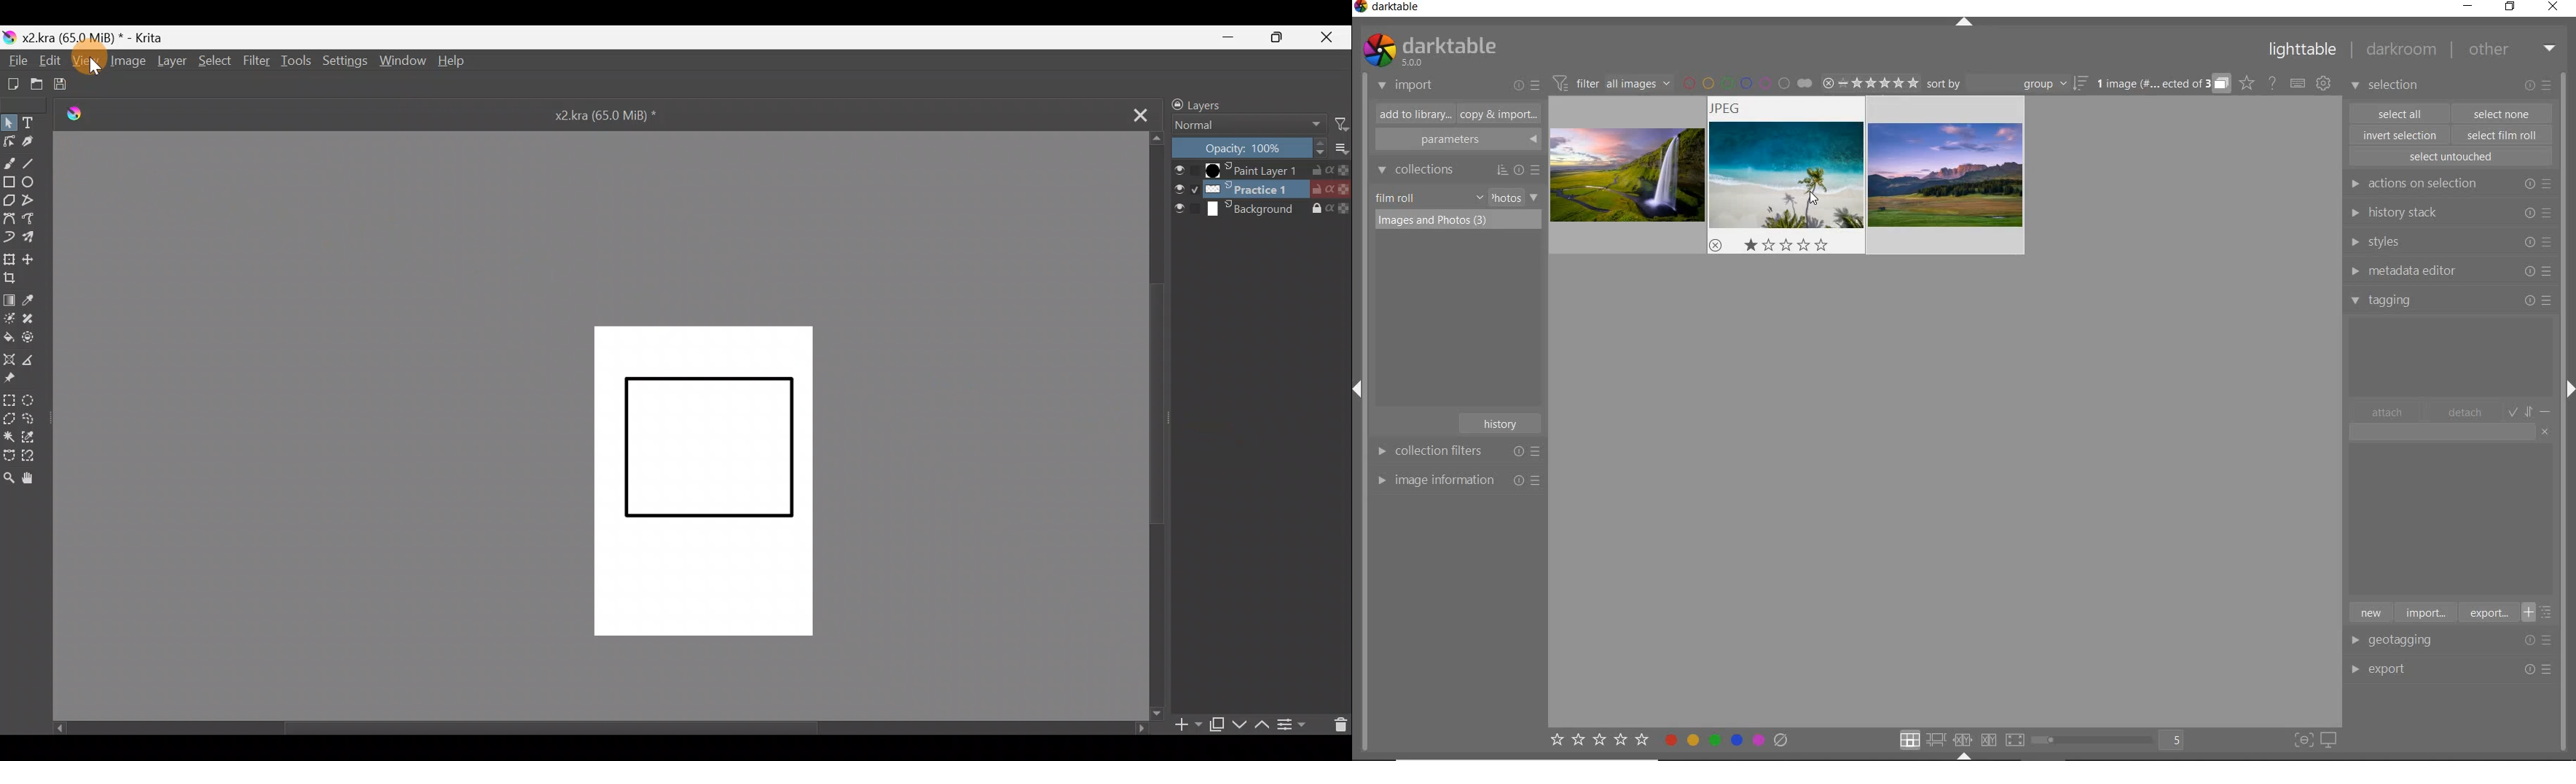 The height and width of the screenshot is (784, 2576). Describe the element at coordinates (1239, 725) in the screenshot. I see `Move layer/mask down` at that location.